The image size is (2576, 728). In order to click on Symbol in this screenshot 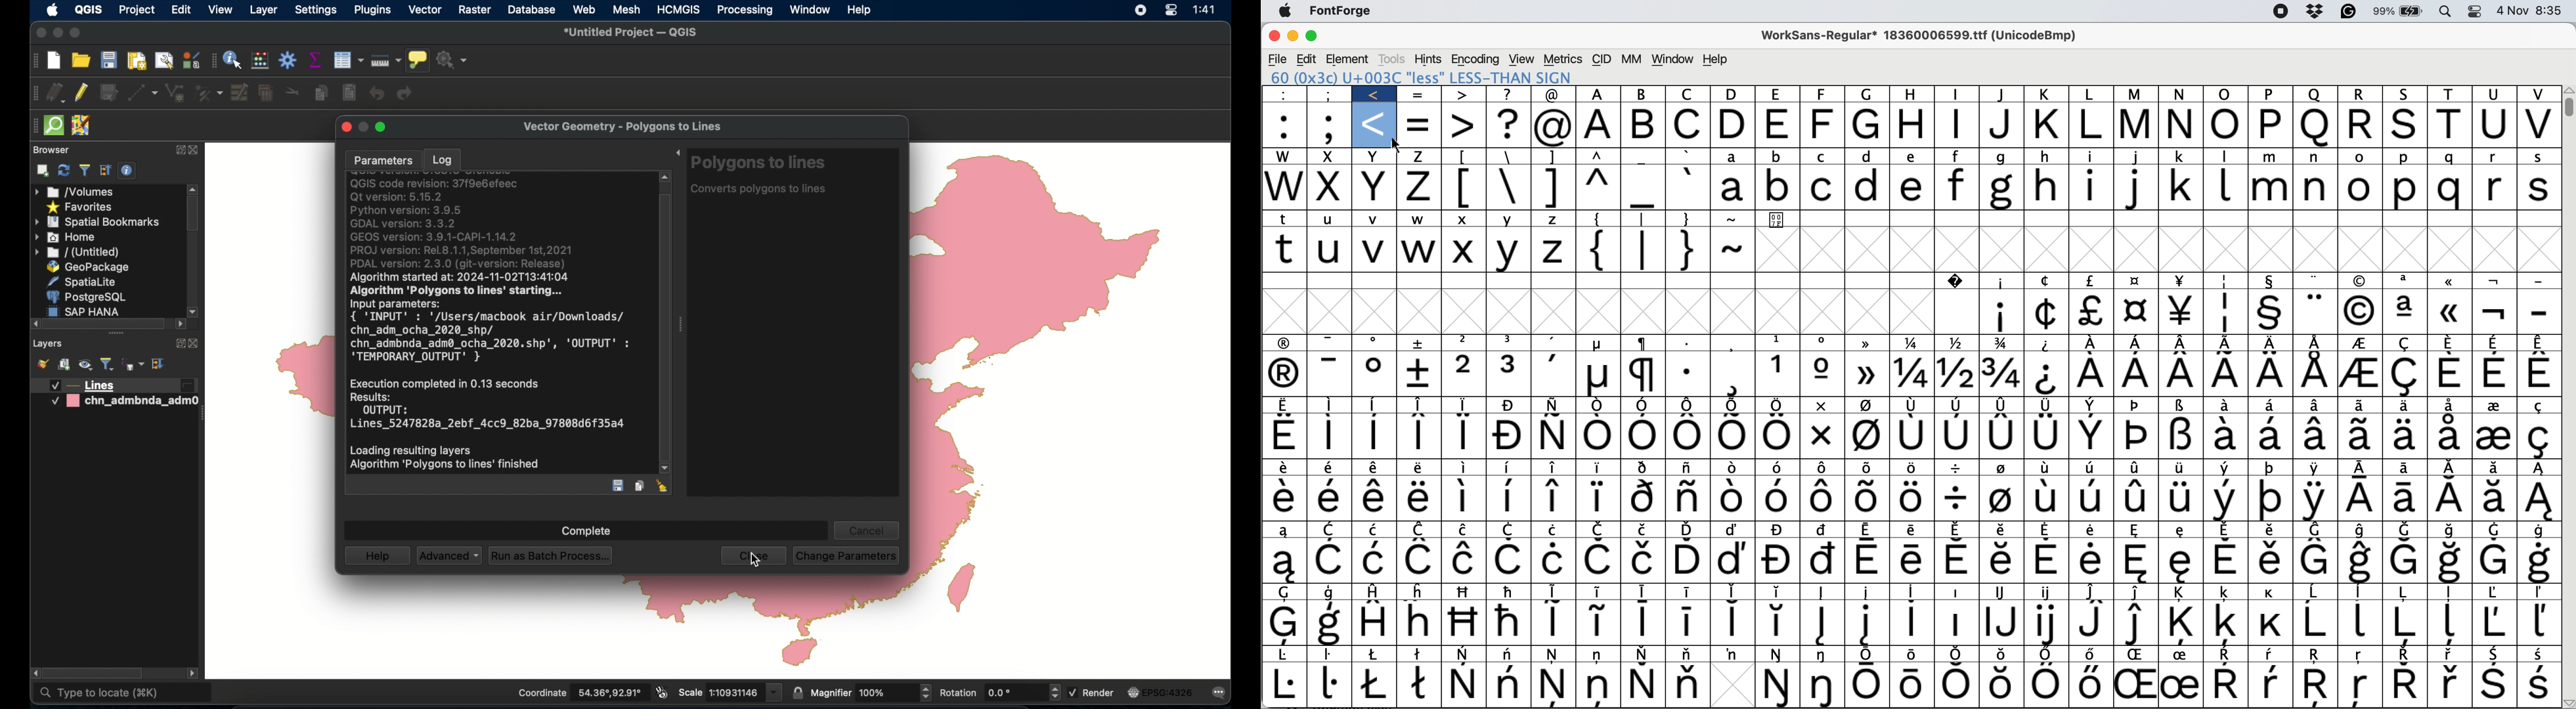, I will do `click(1692, 653)`.